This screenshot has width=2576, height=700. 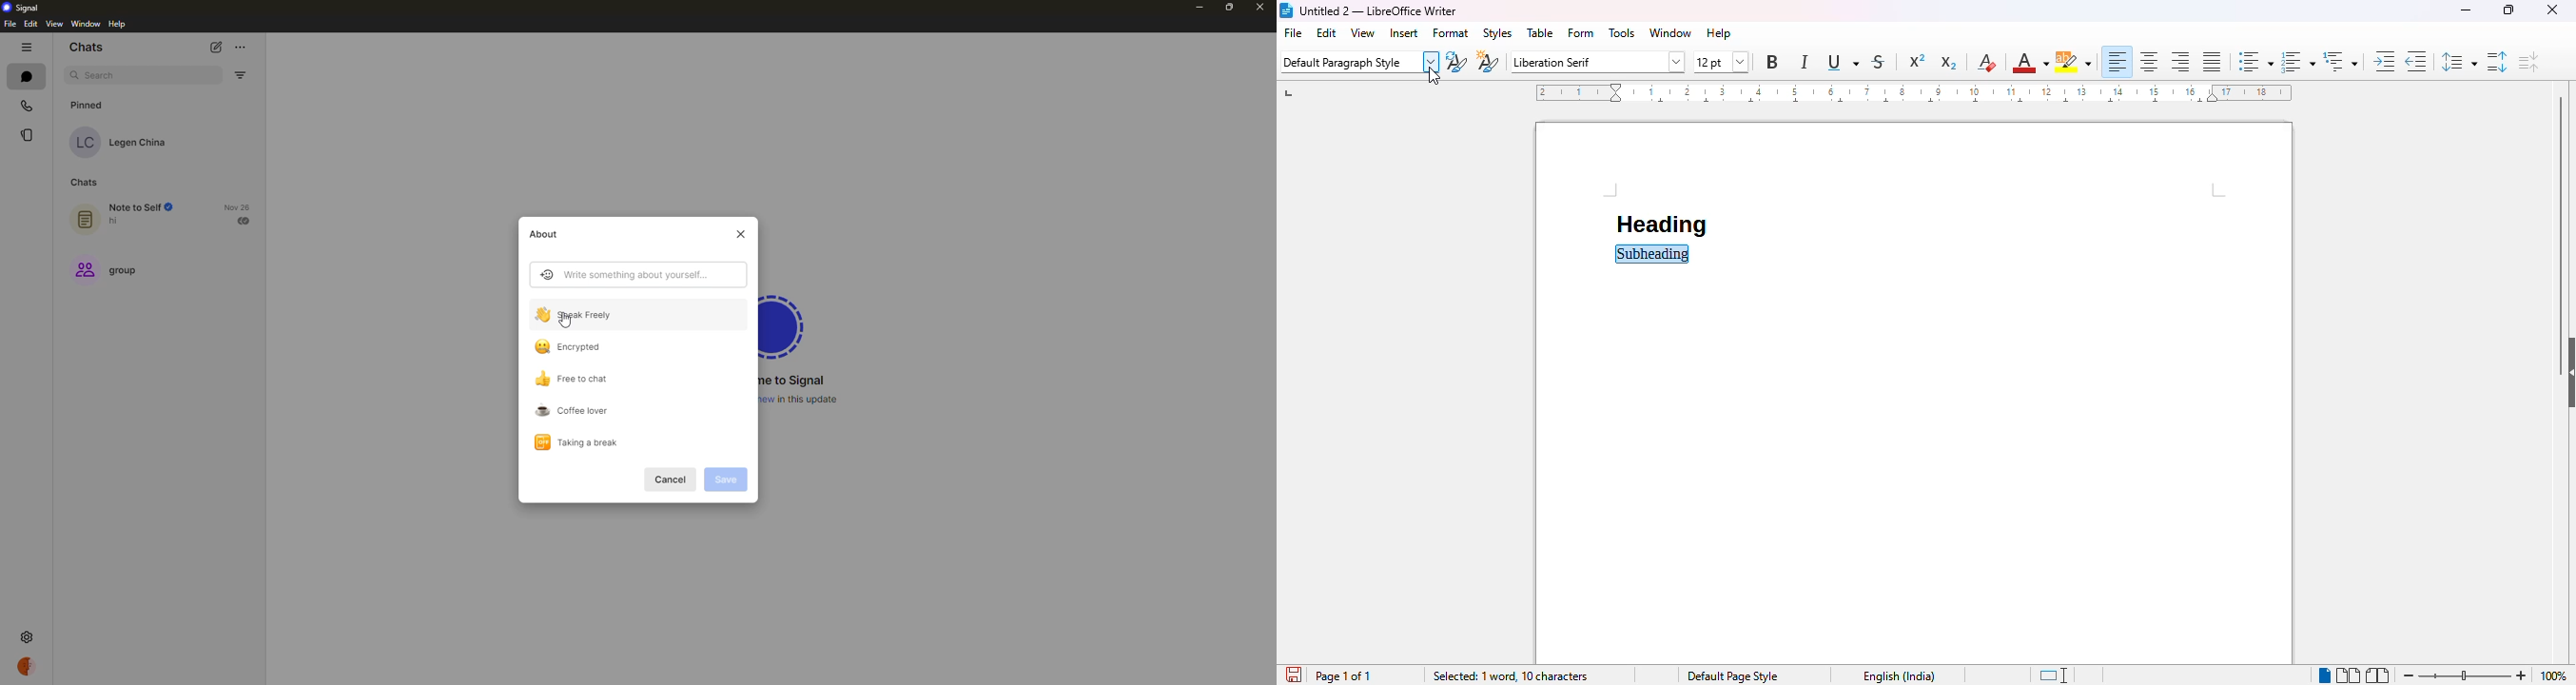 What do you see at coordinates (245, 220) in the screenshot?
I see `sent` at bounding box center [245, 220].